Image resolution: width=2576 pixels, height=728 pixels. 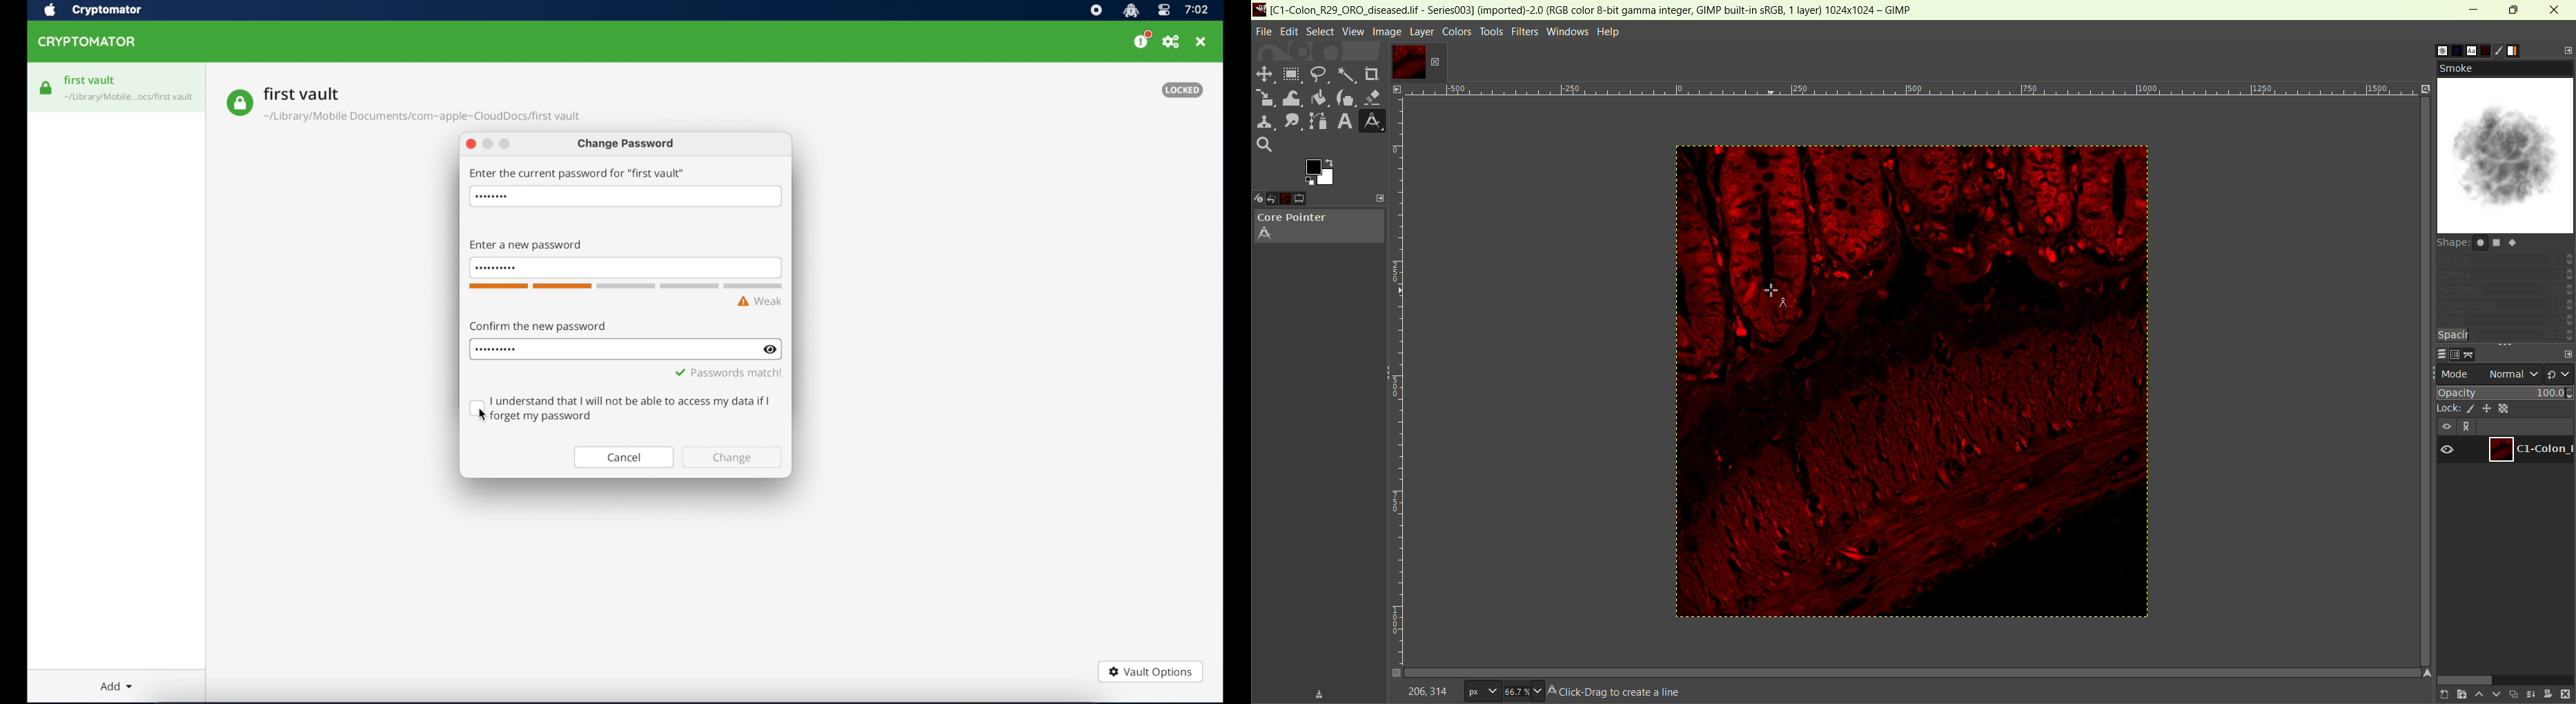 What do you see at coordinates (2439, 695) in the screenshot?
I see `create a new layer with last used values` at bounding box center [2439, 695].